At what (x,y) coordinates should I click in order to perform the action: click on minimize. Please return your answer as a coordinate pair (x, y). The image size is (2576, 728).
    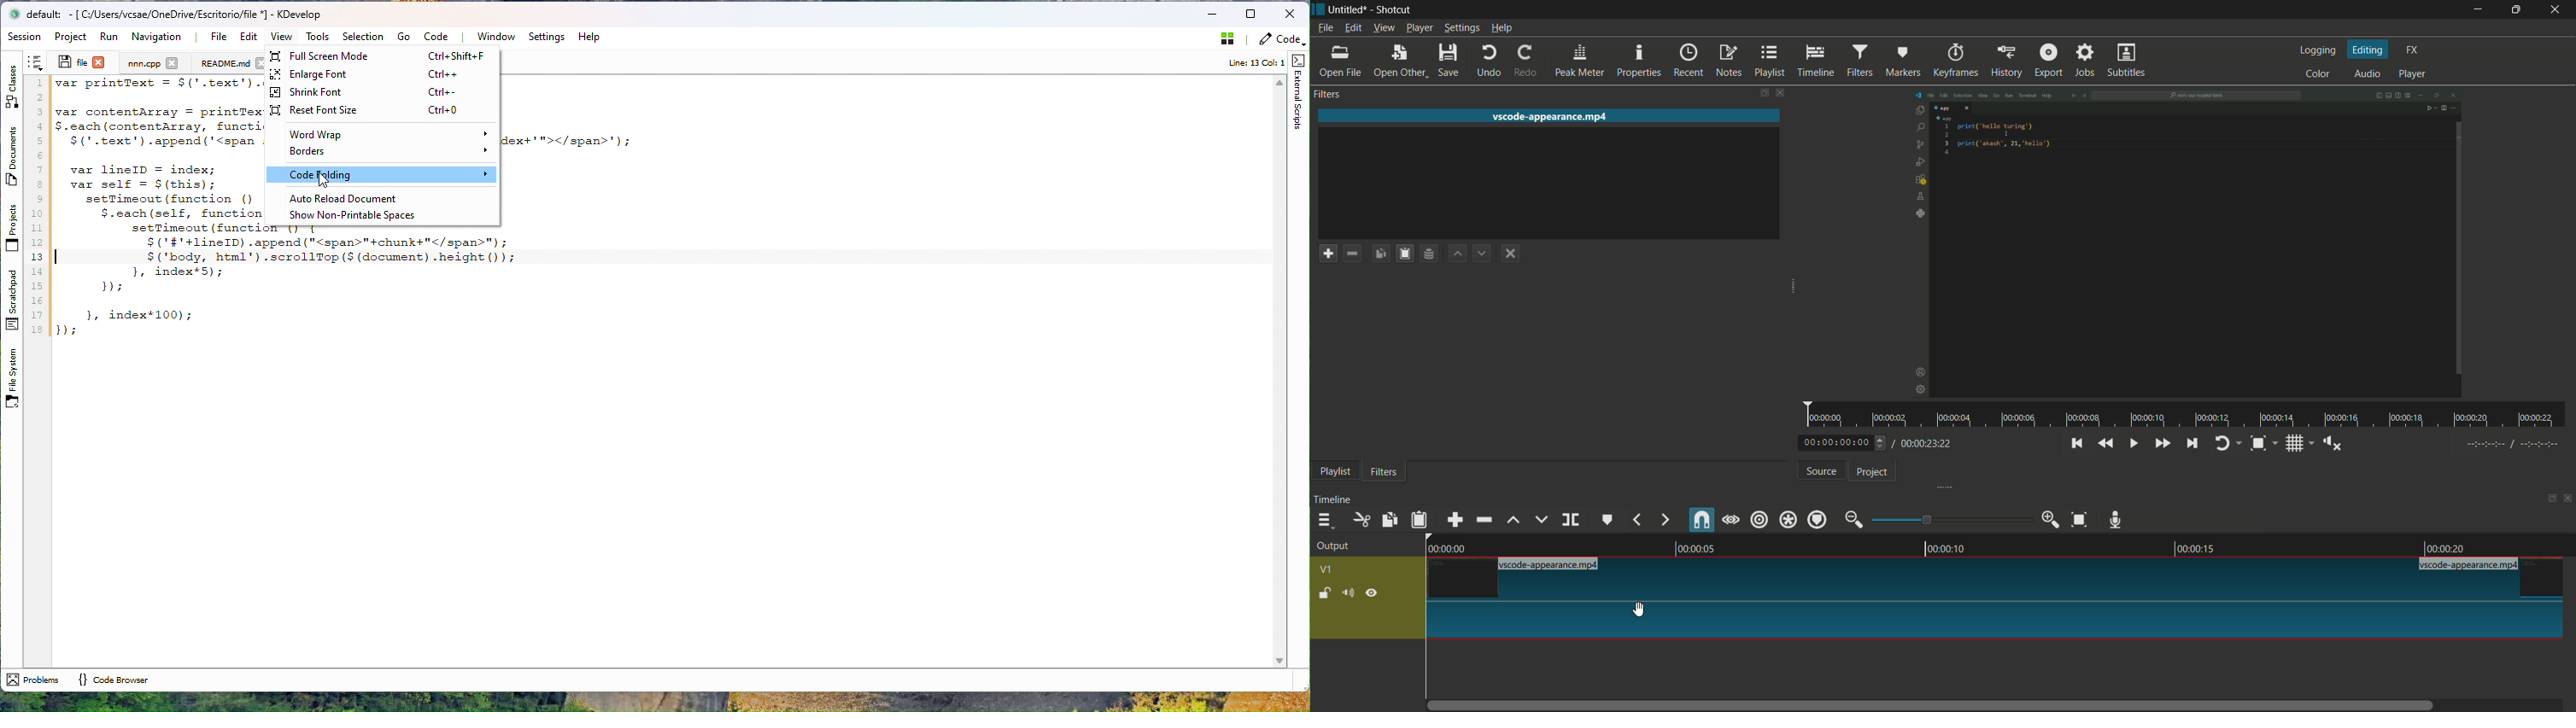
    Looking at the image, I should click on (2478, 9).